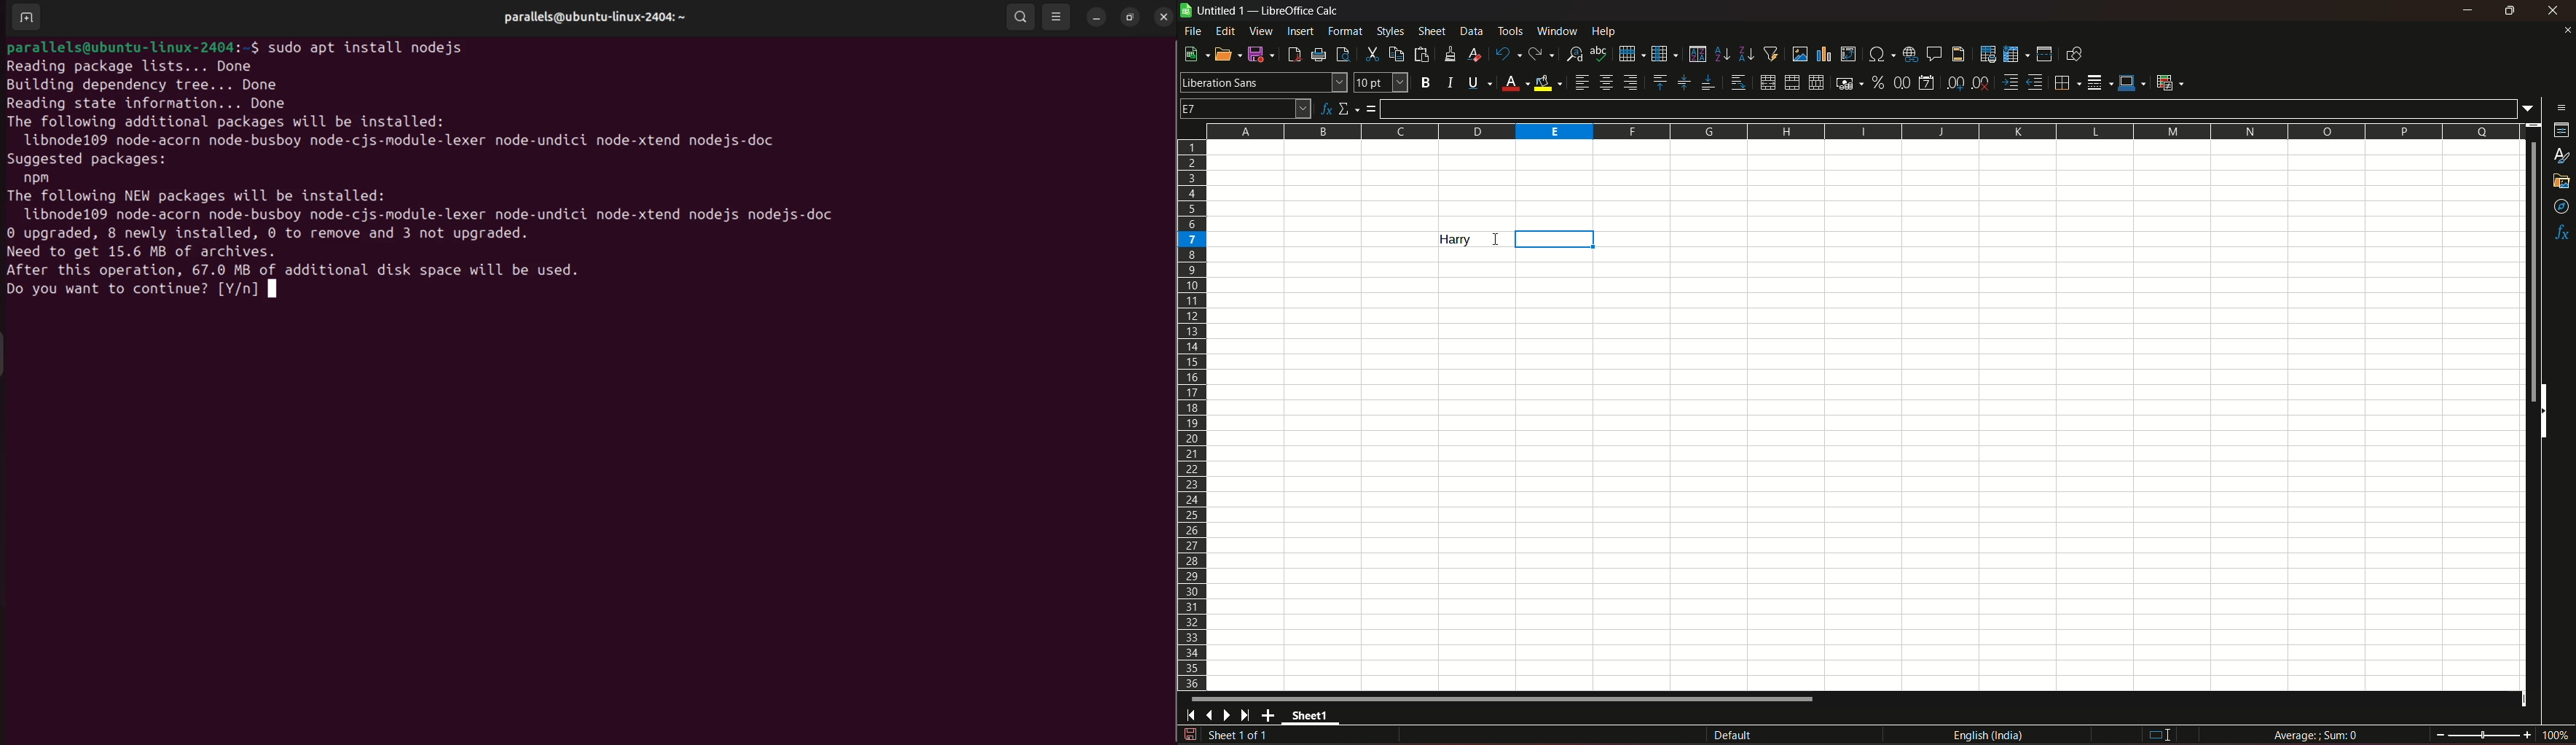 The width and height of the screenshot is (2576, 756). I want to click on insert hyperlink, so click(1908, 53).